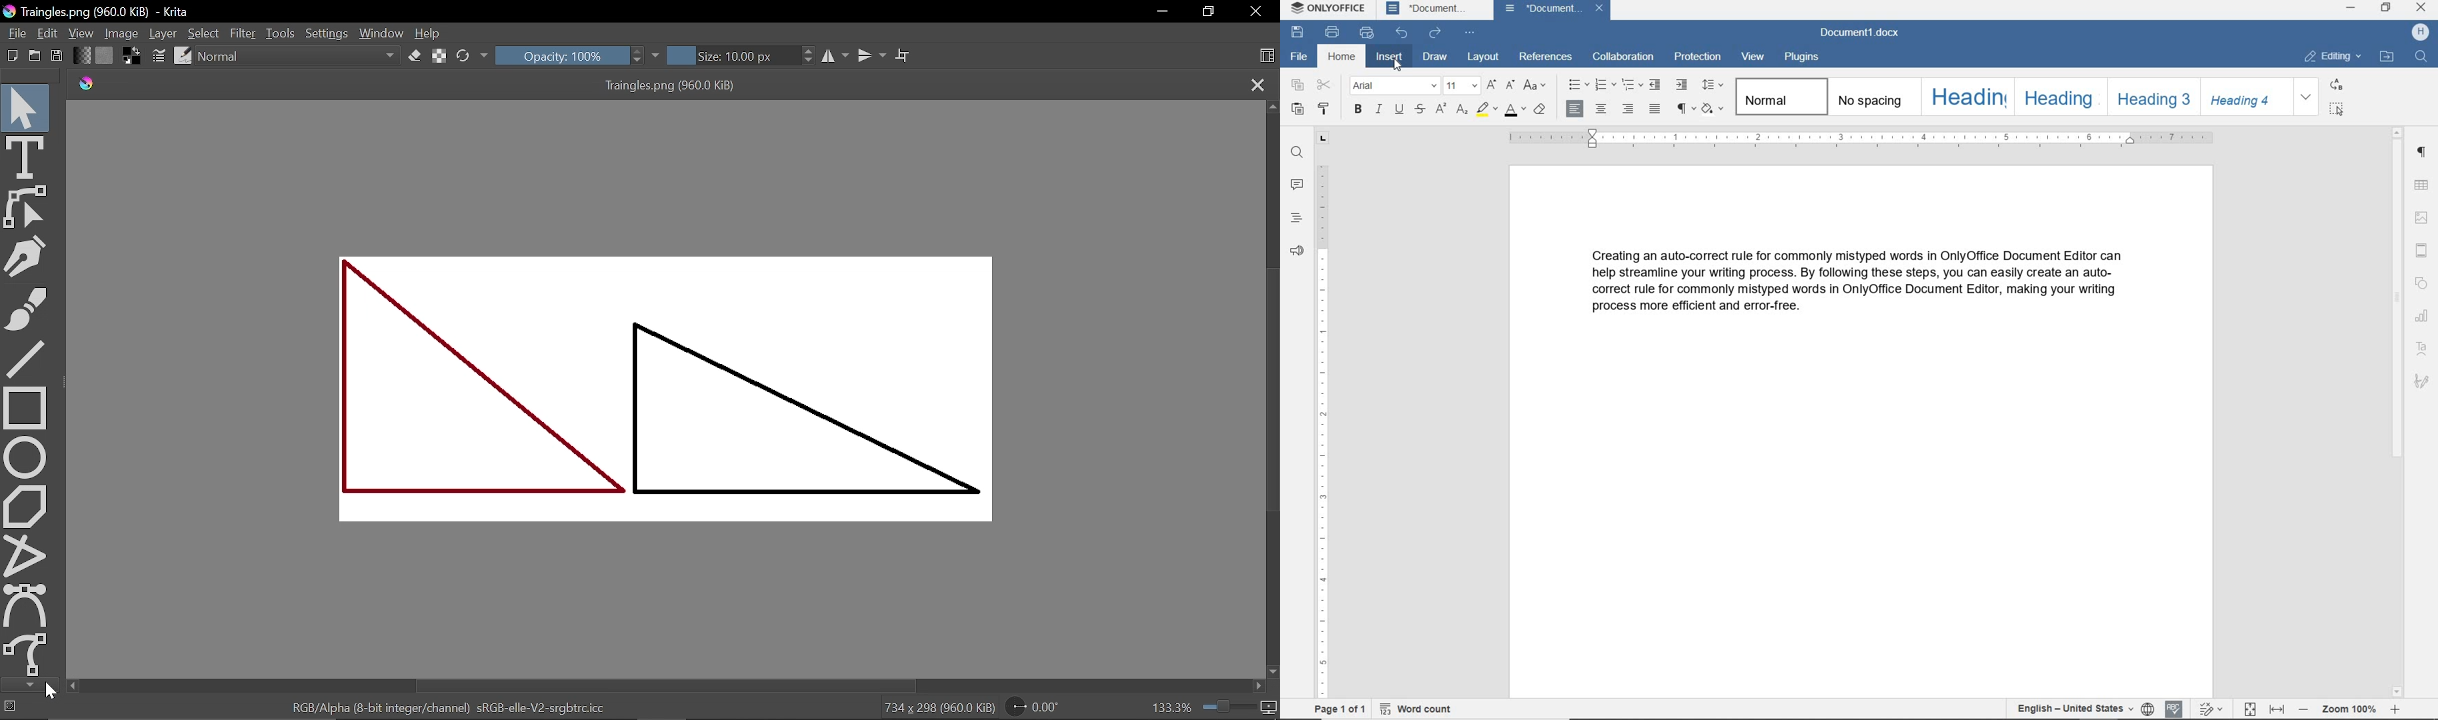  Describe the element at coordinates (1628, 110) in the screenshot. I see `align right` at that location.